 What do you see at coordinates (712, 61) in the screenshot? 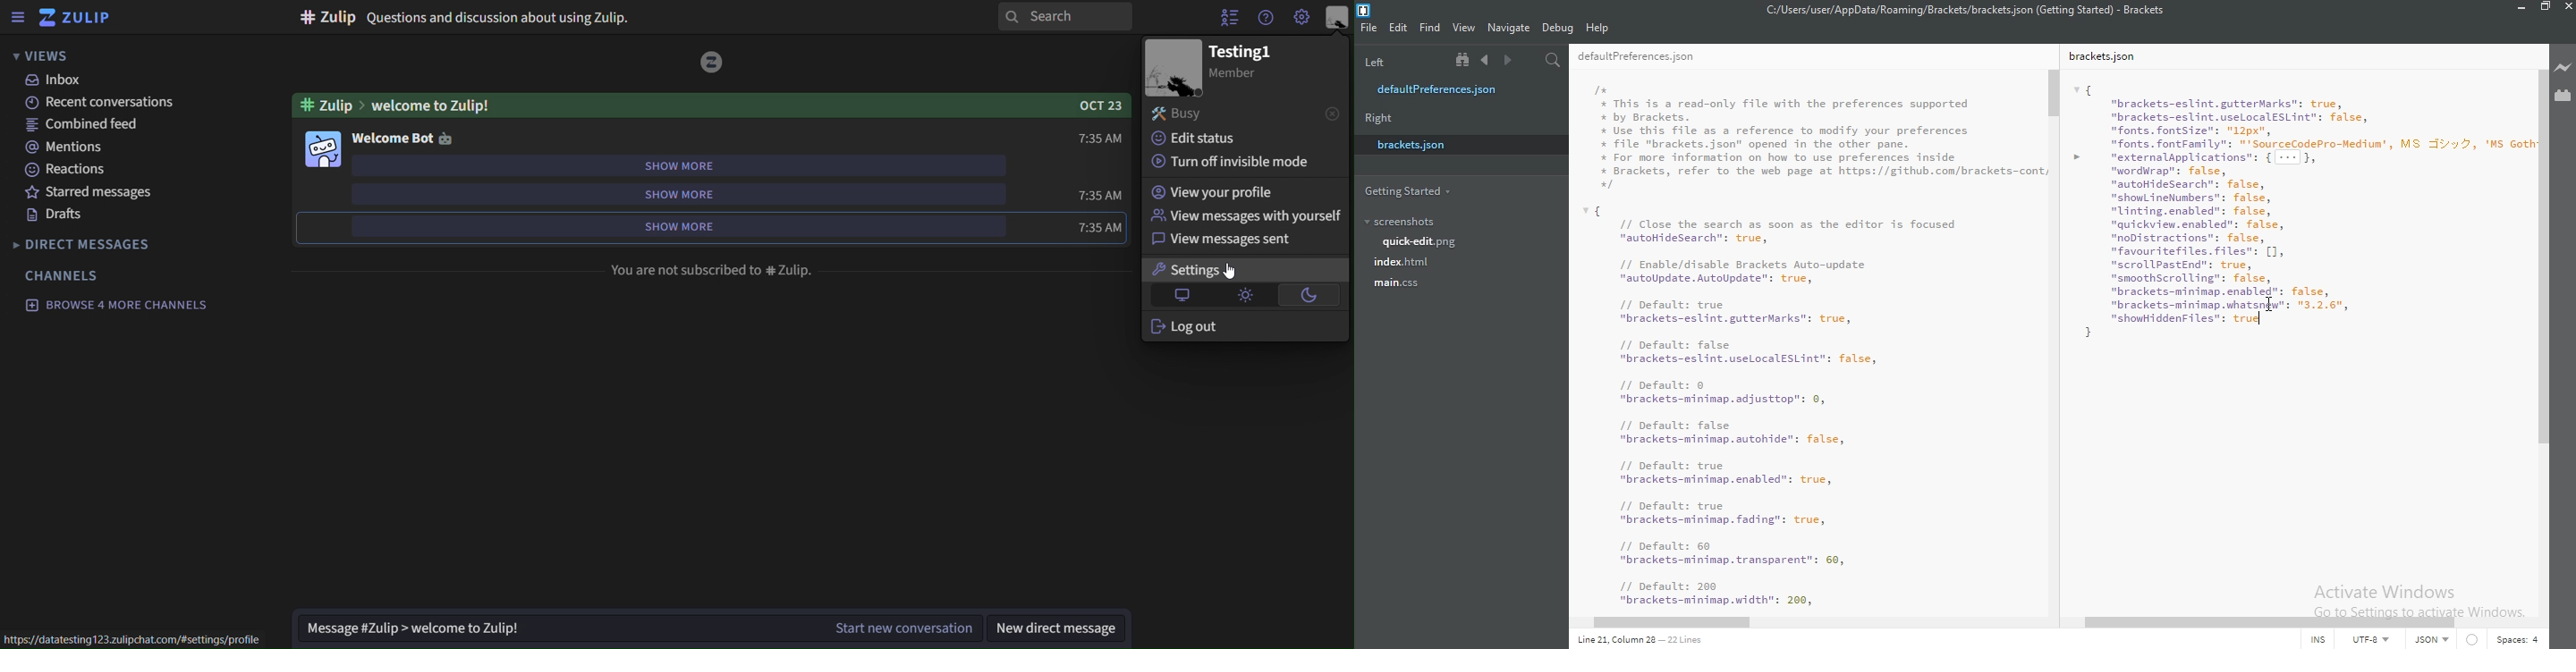
I see `image` at bounding box center [712, 61].